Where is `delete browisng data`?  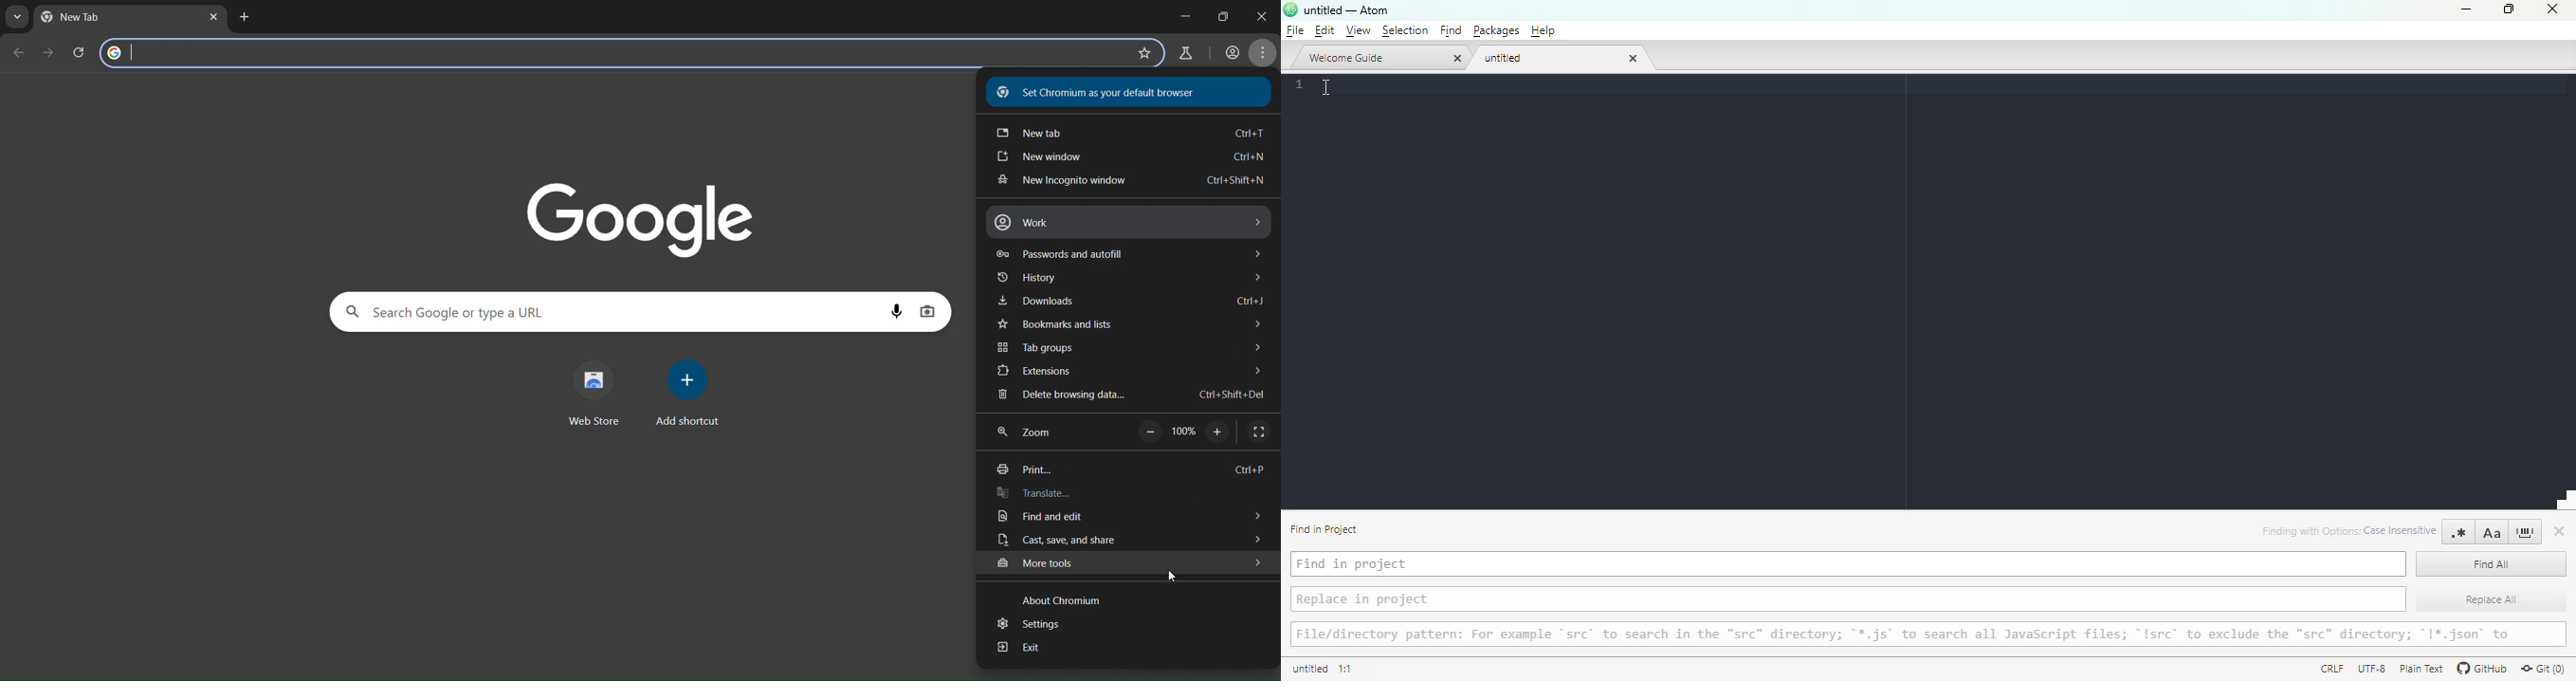 delete browisng data is located at coordinates (1130, 395).